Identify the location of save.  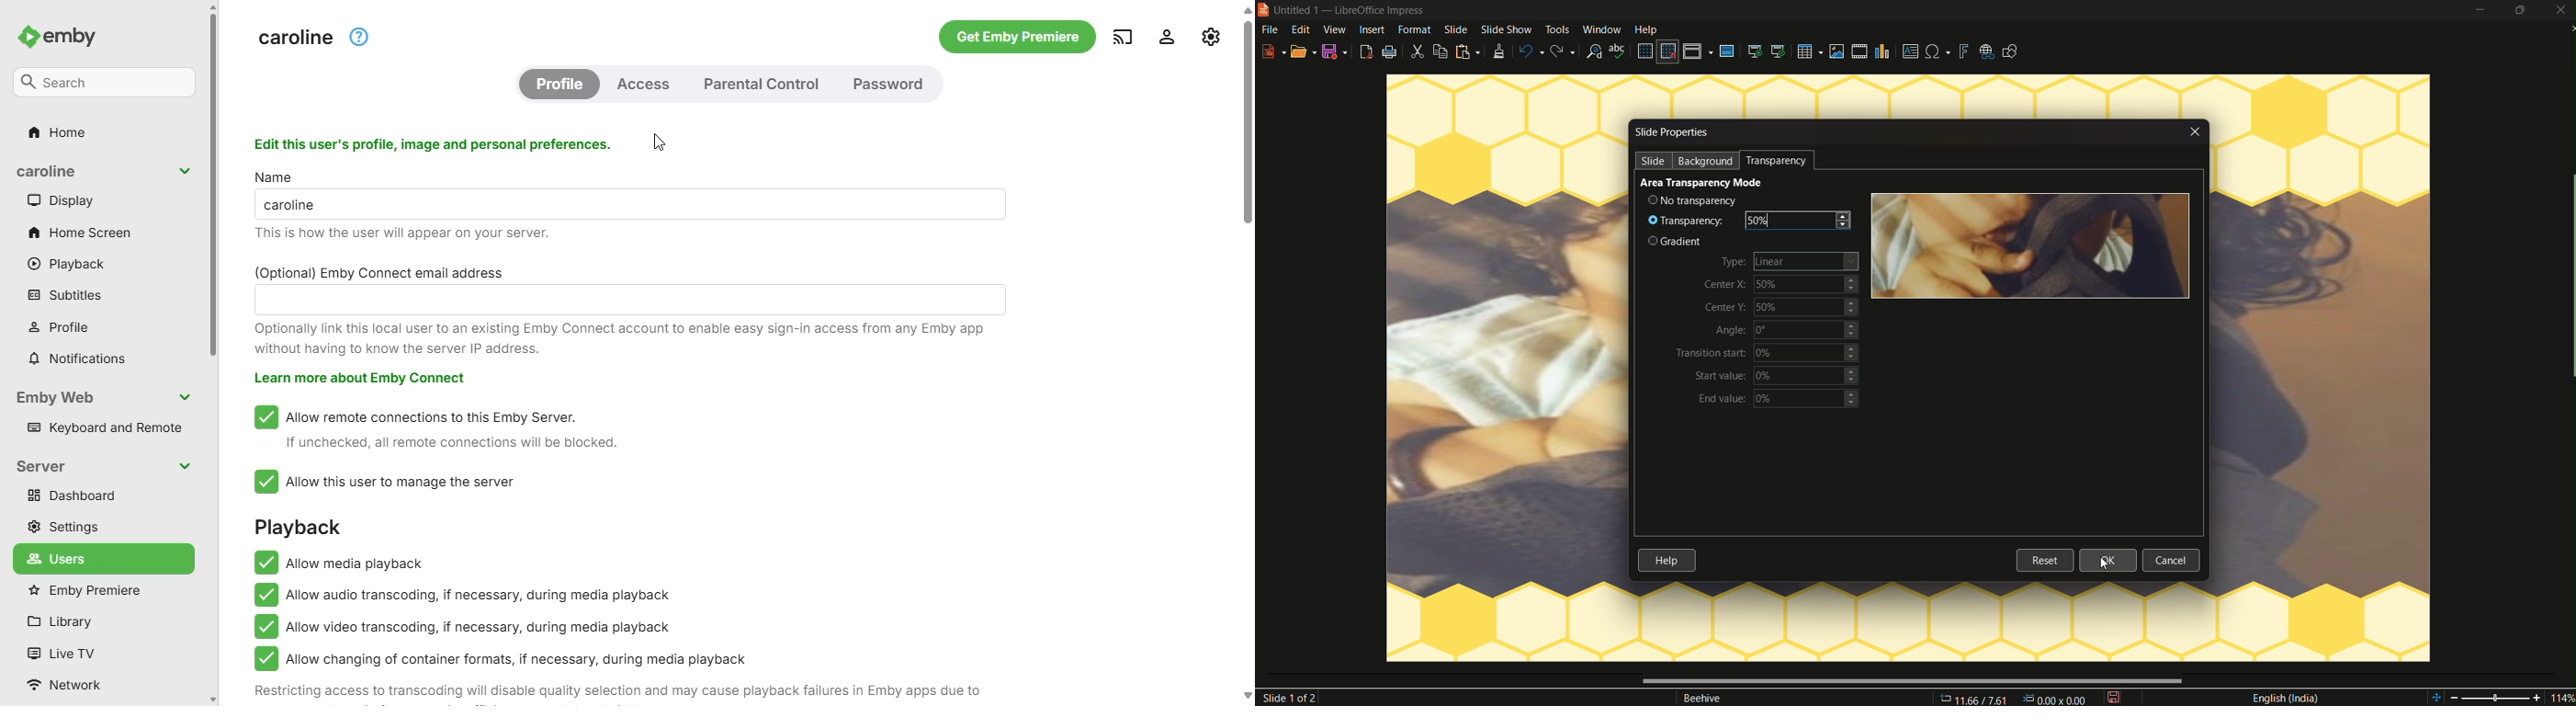
(1335, 53).